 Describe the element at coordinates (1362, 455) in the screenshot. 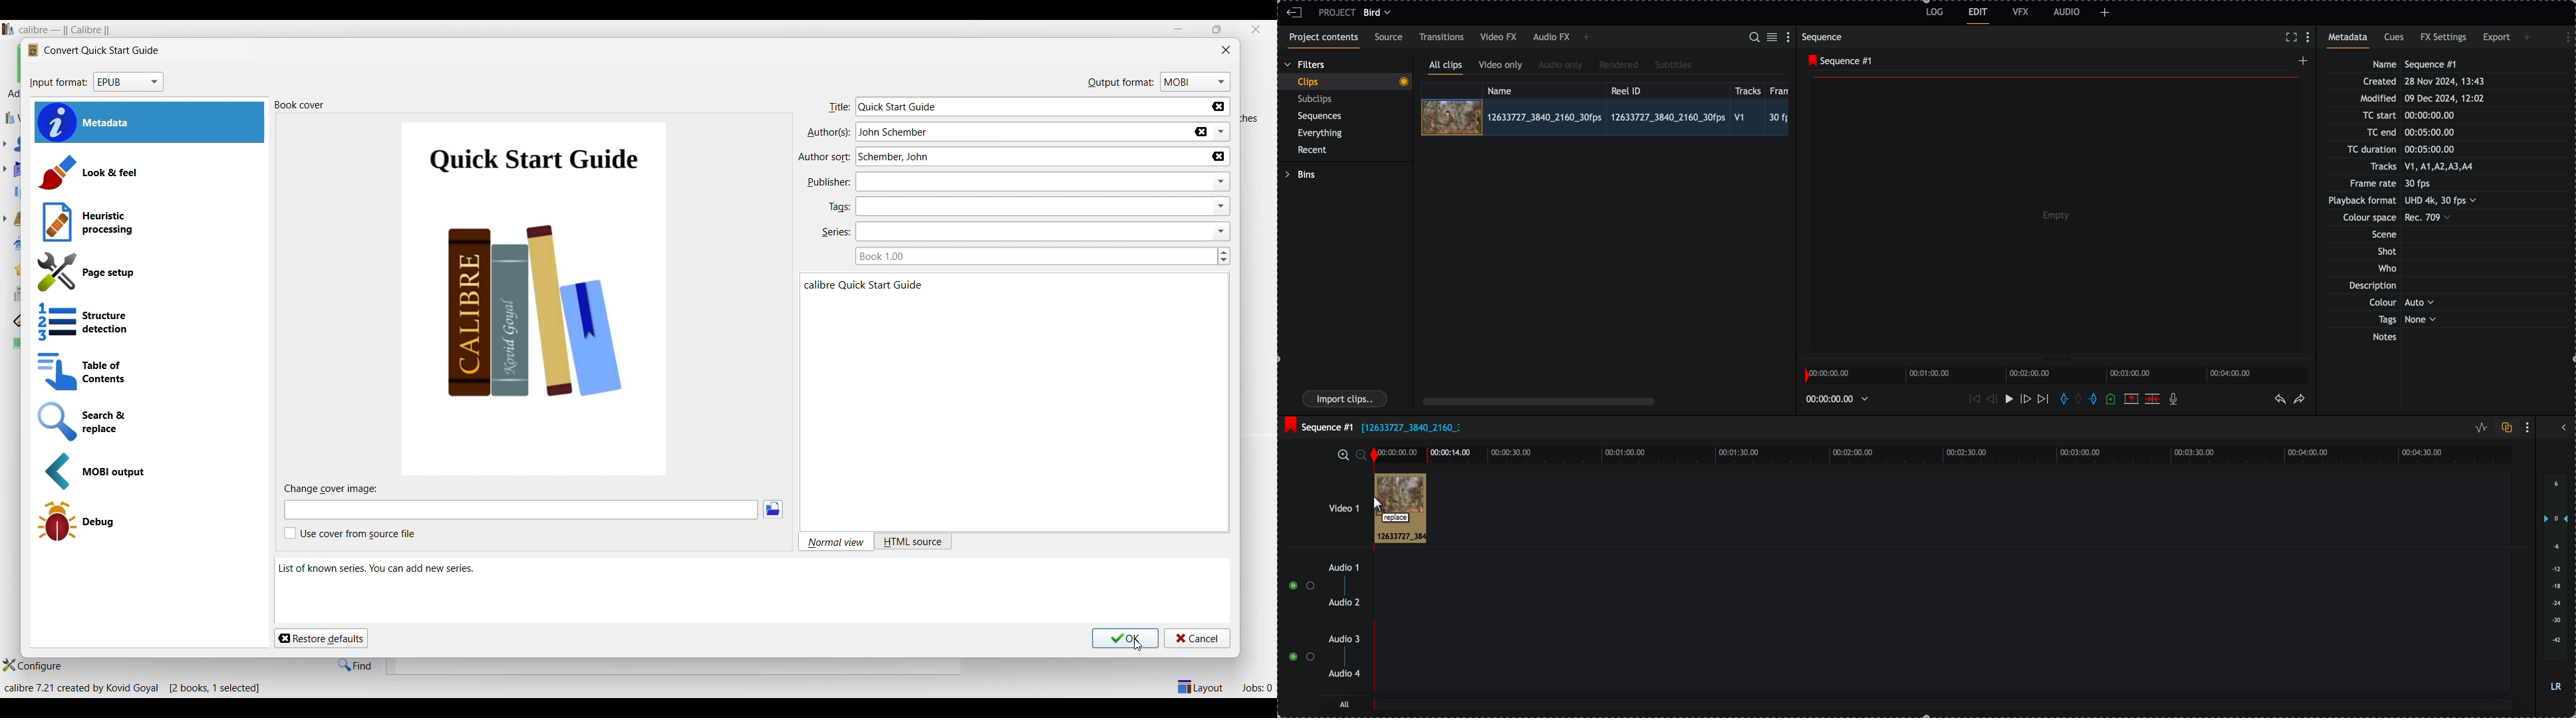

I see `zoom ouy` at that location.